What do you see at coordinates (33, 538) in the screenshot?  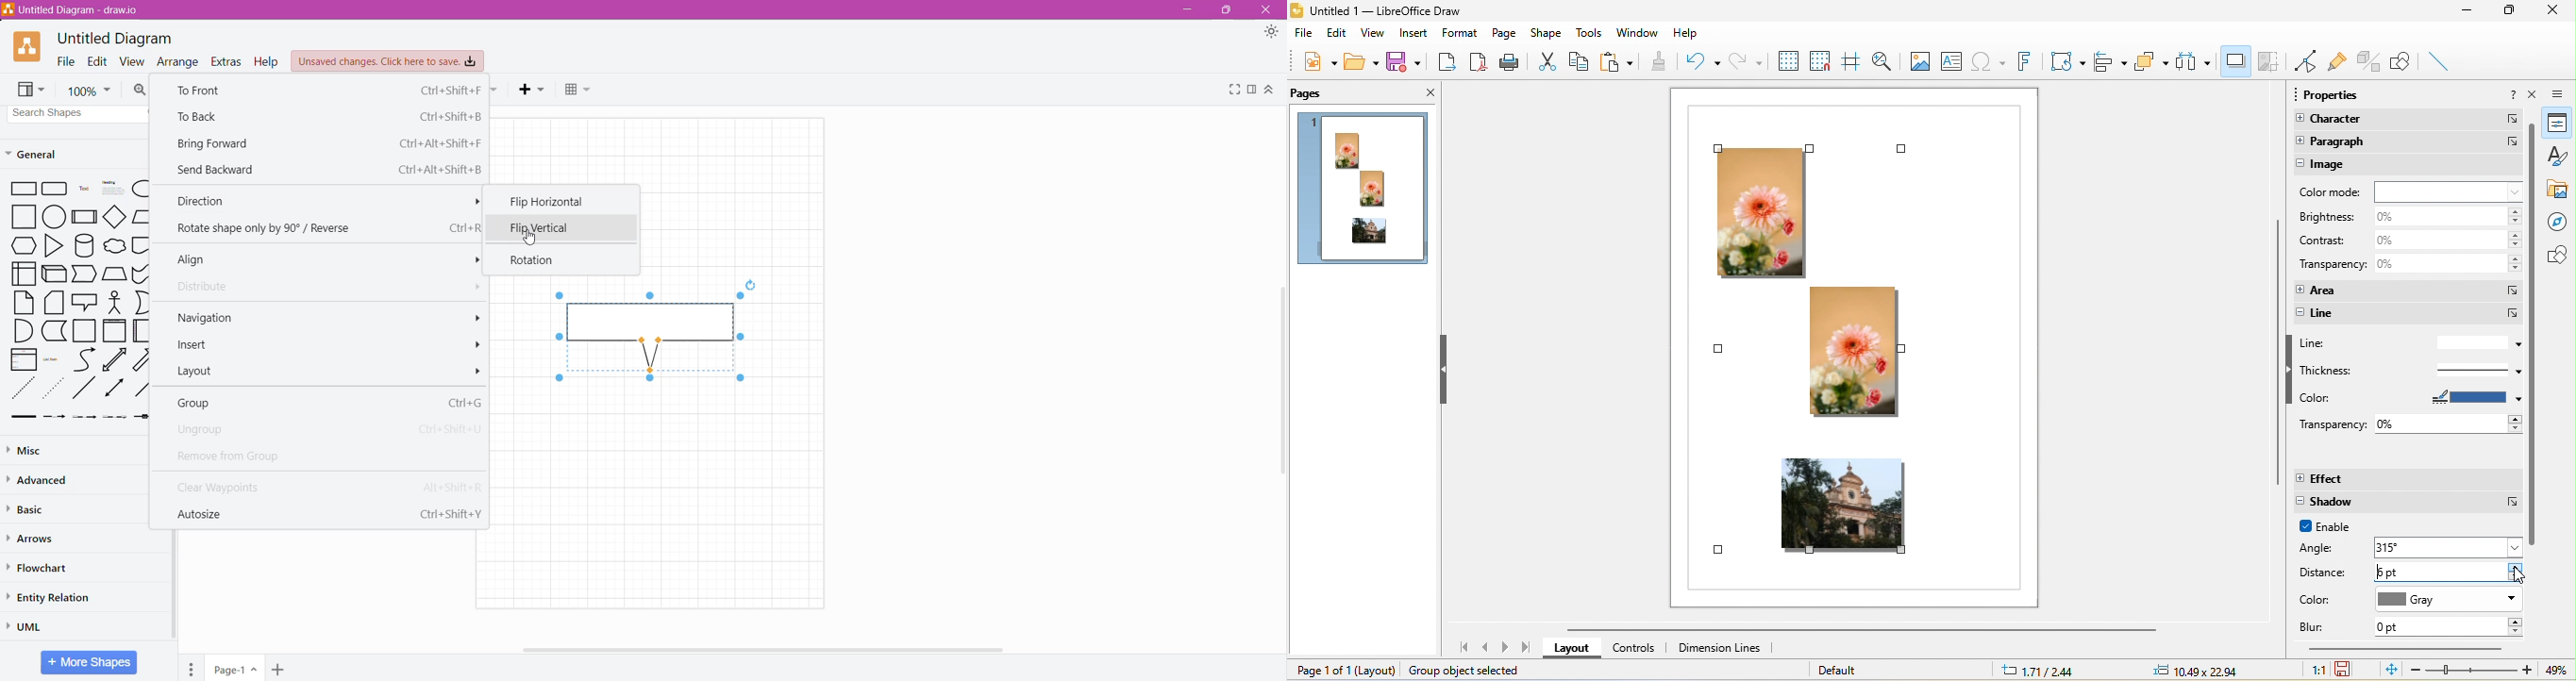 I see `Arrows` at bounding box center [33, 538].